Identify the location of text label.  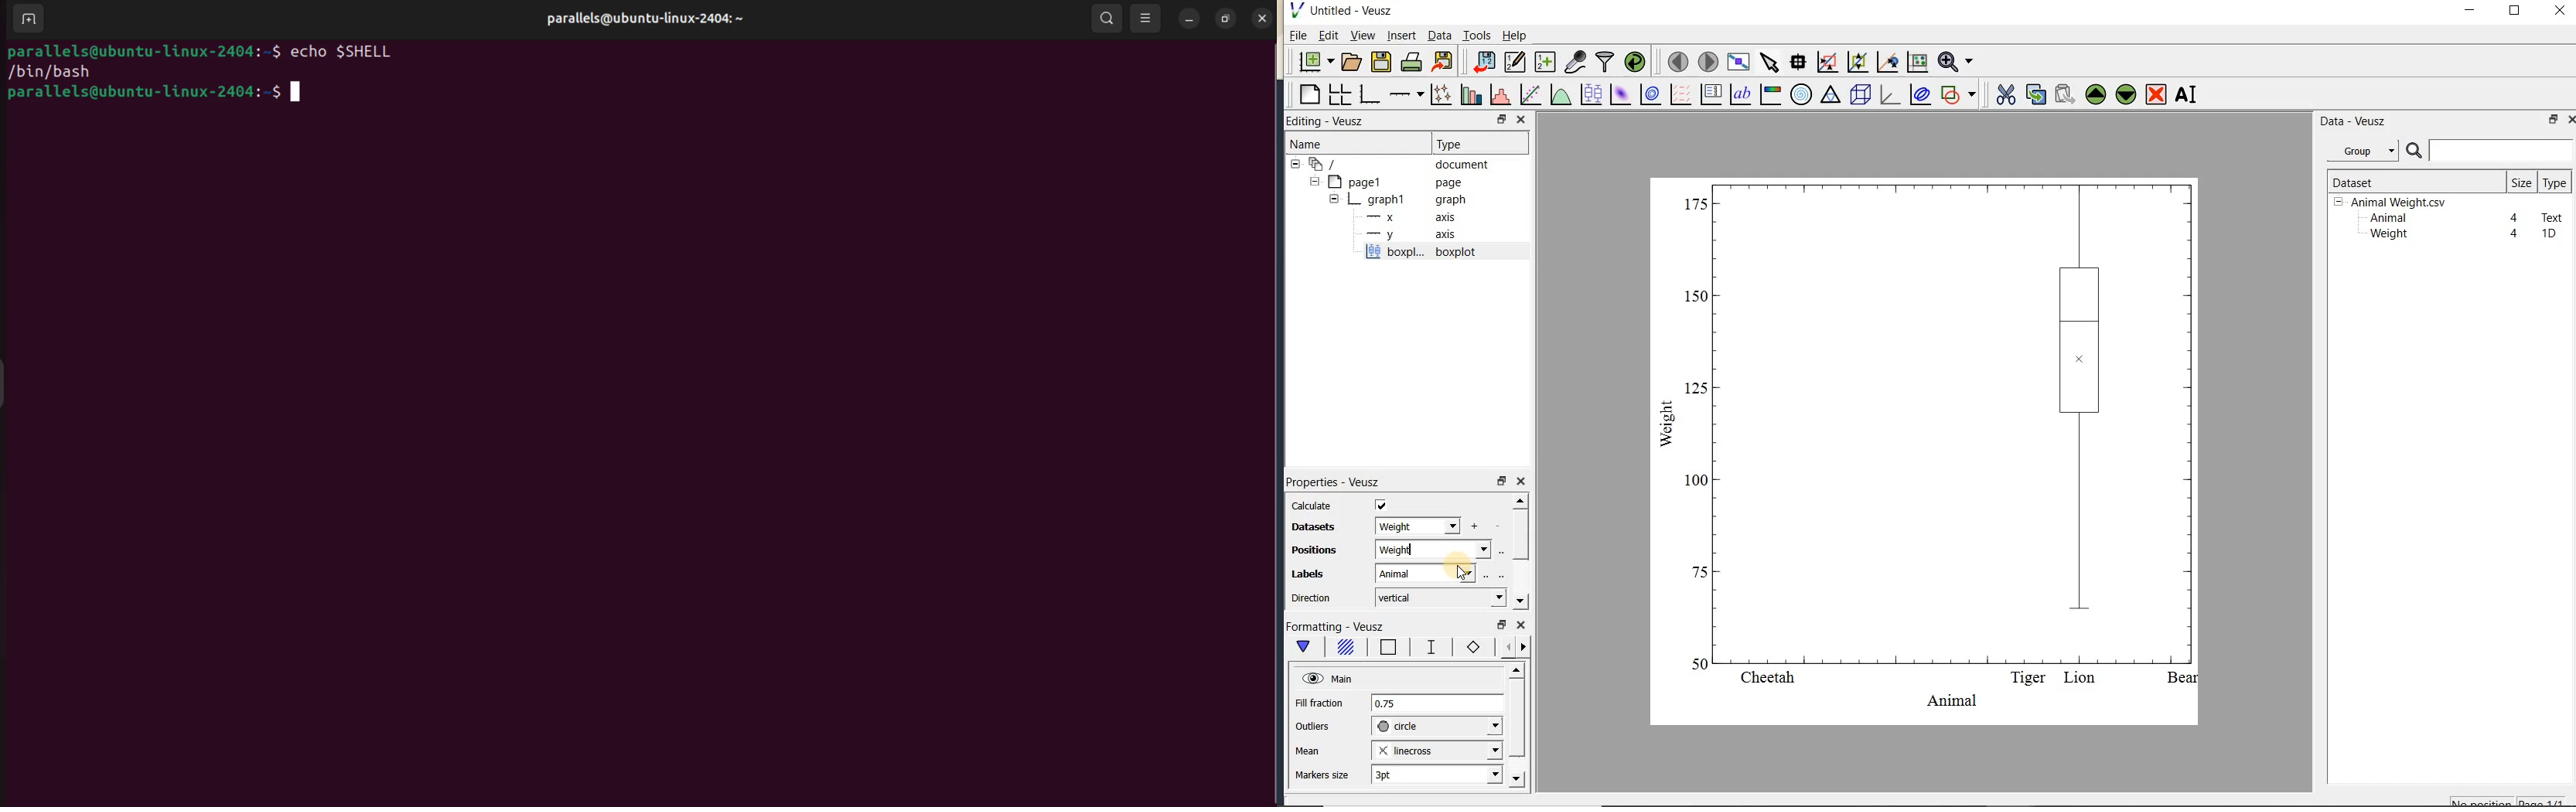
(1740, 96).